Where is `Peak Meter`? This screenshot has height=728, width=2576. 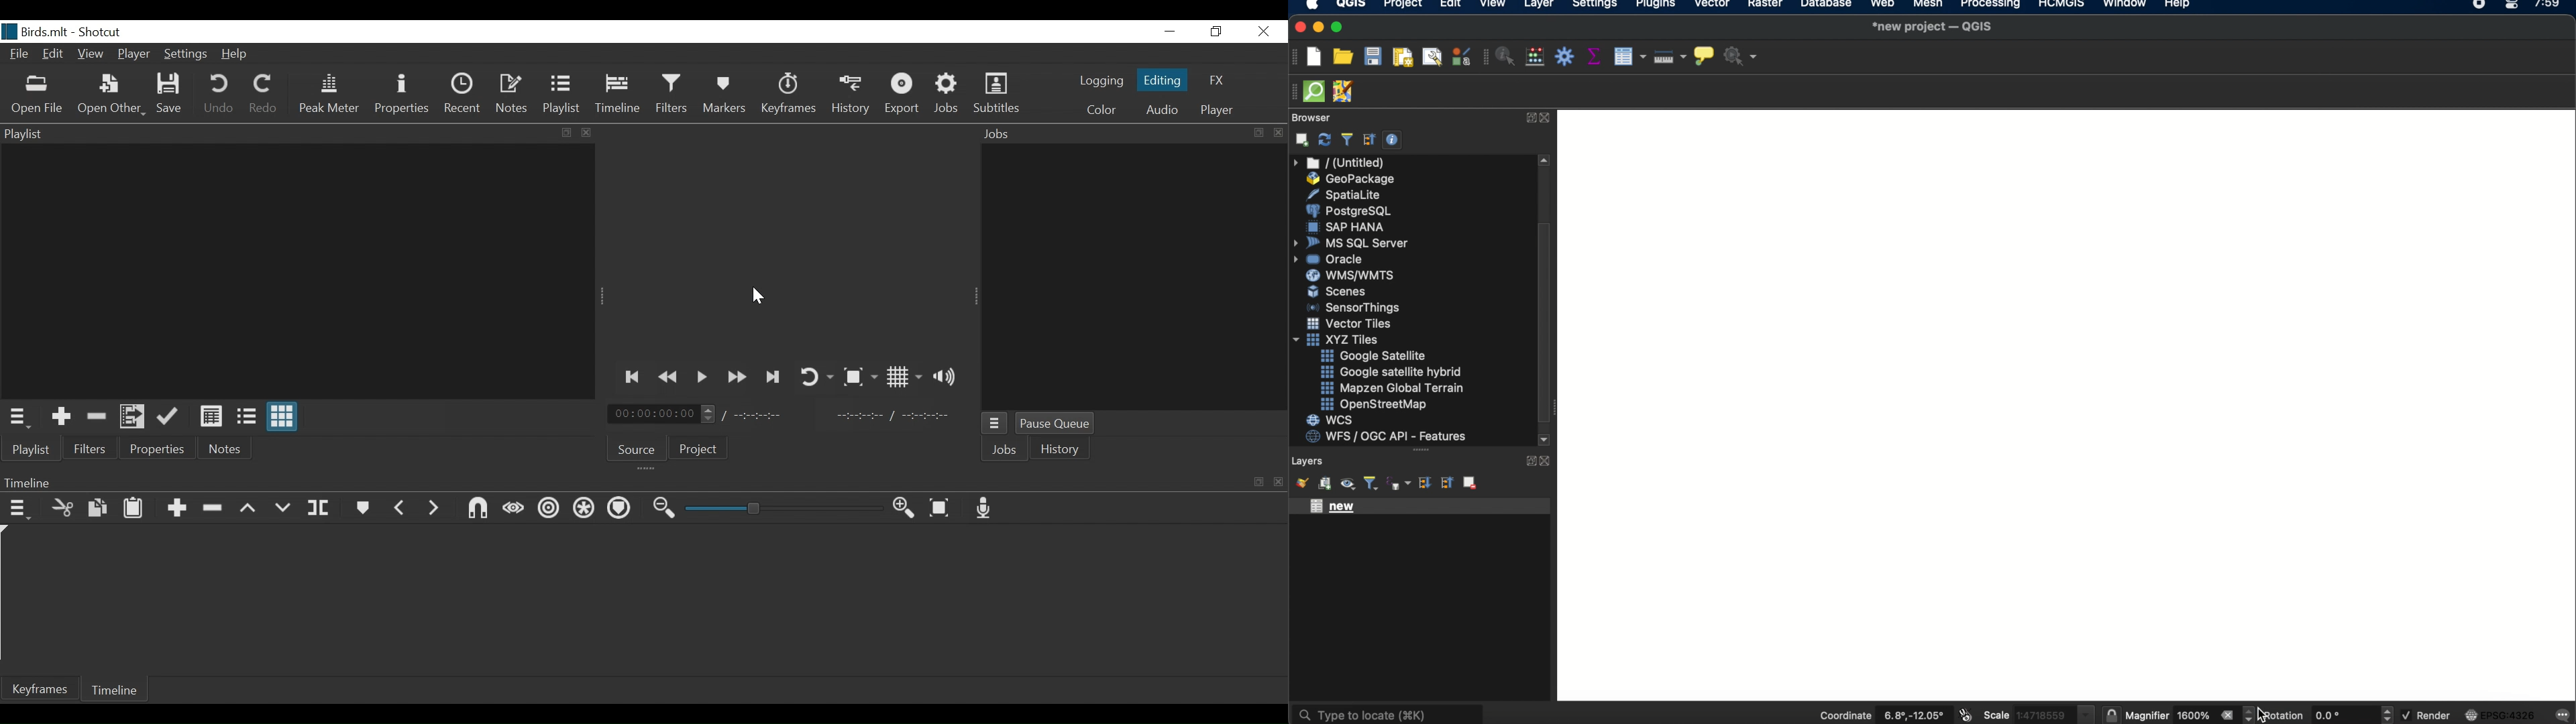 Peak Meter is located at coordinates (329, 94).